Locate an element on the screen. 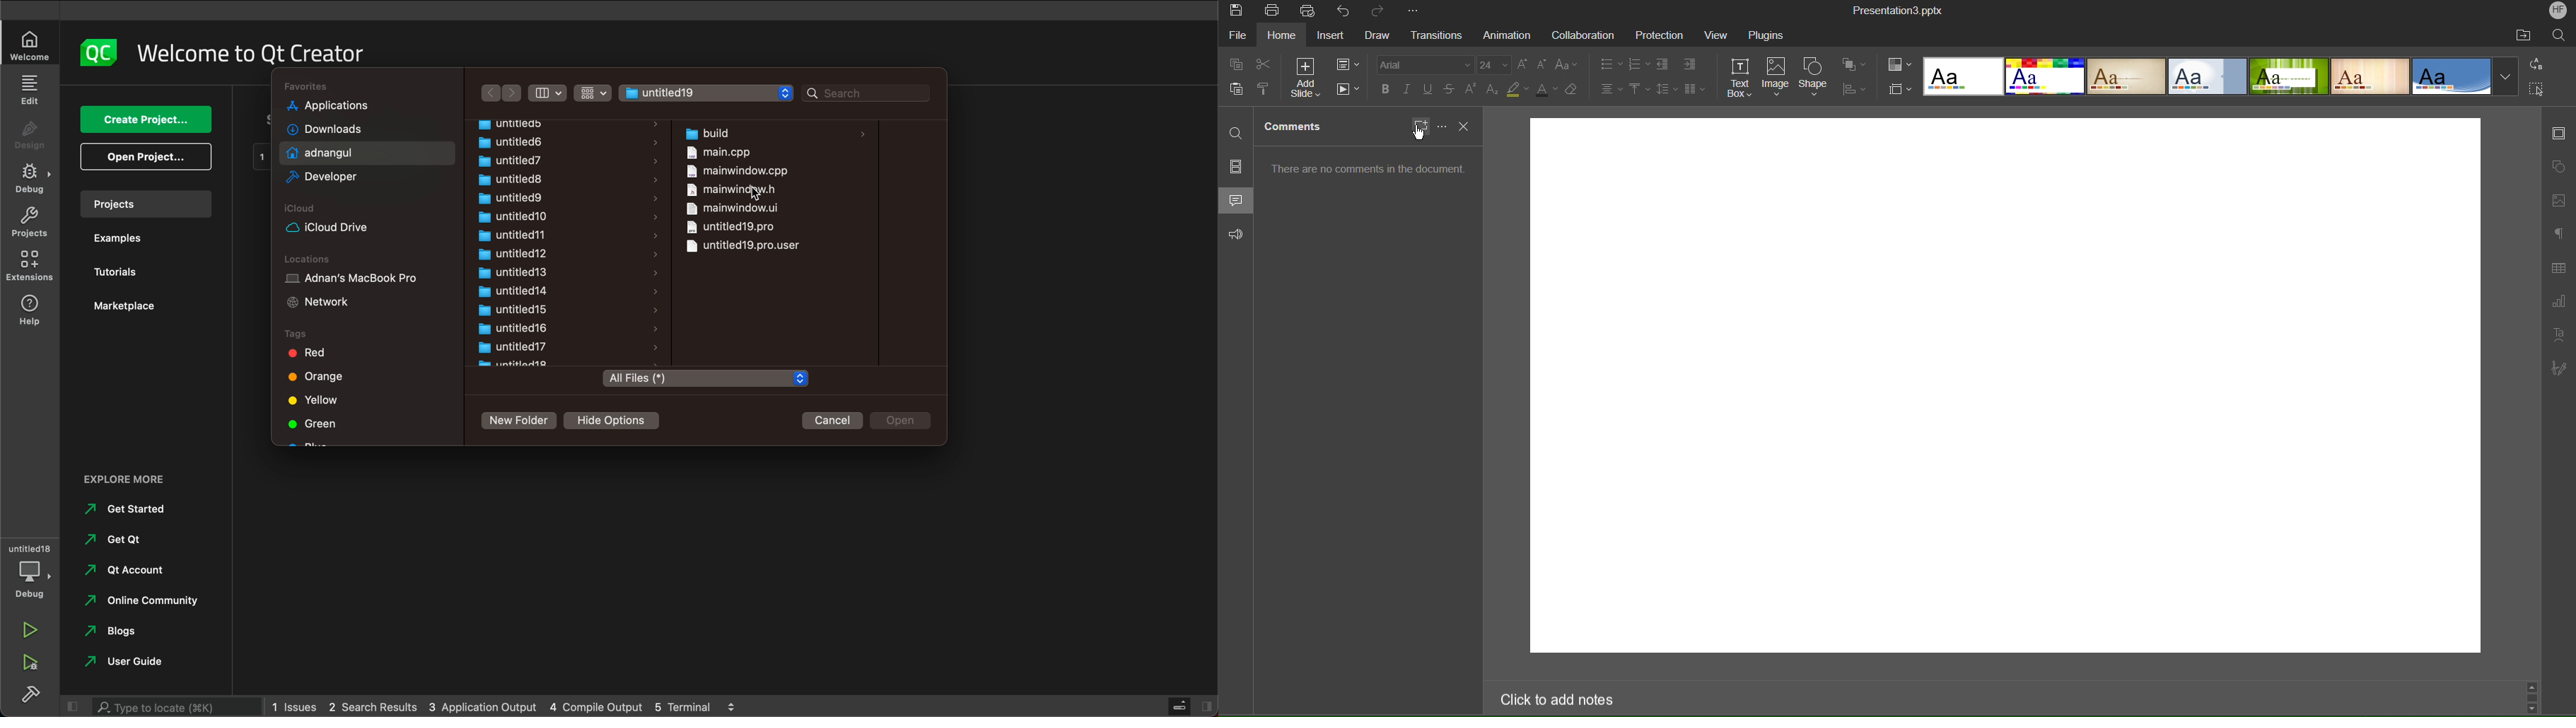 This screenshot has height=728, width=2576. red is located at coordinates (323, 354).